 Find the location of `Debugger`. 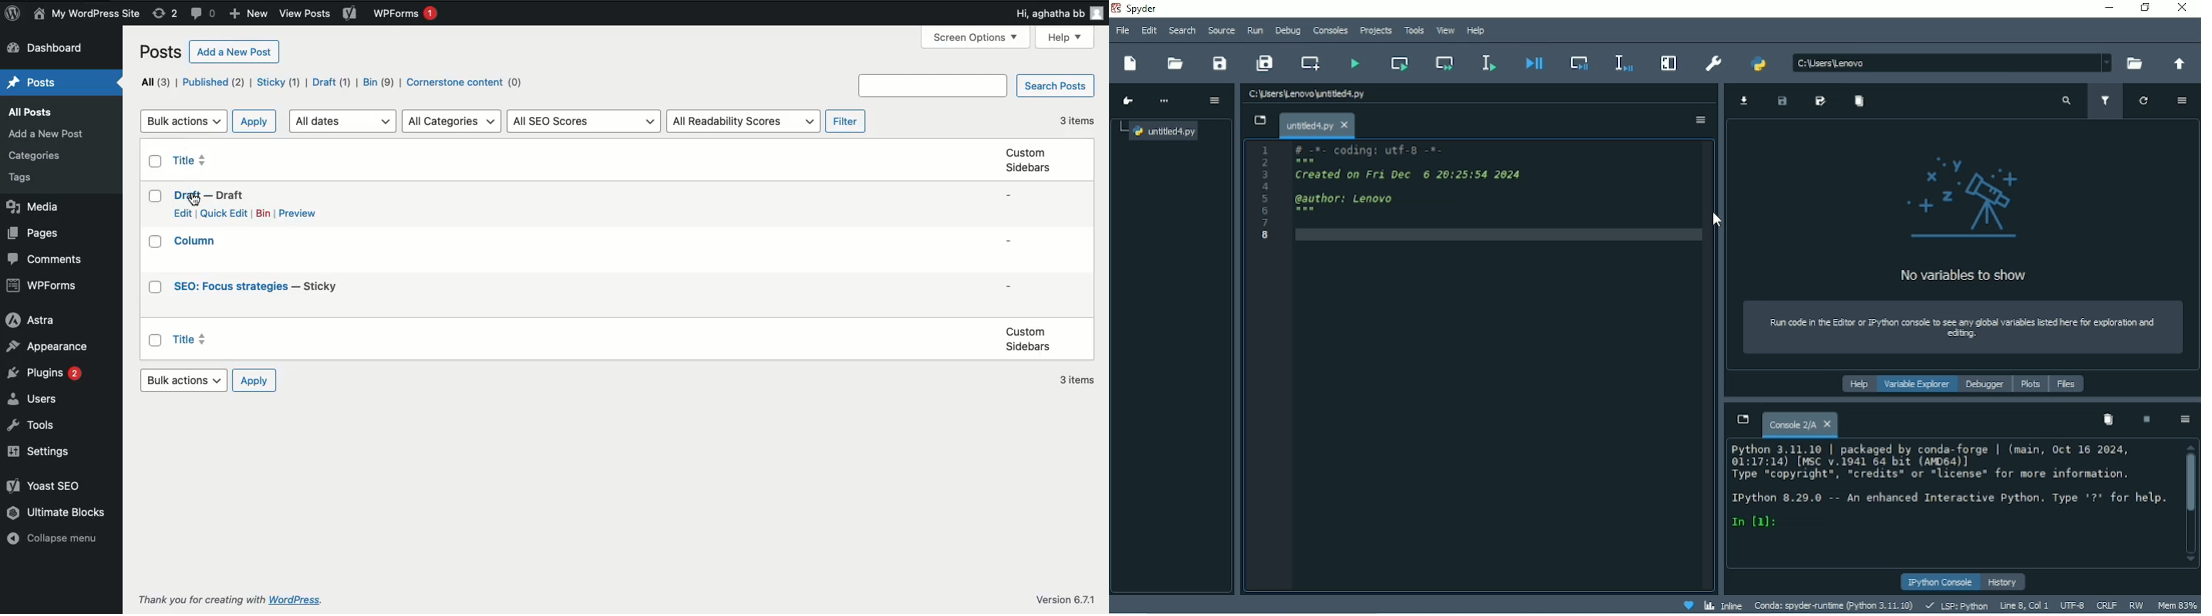

Debugger is located at coordinates (1986, 385).